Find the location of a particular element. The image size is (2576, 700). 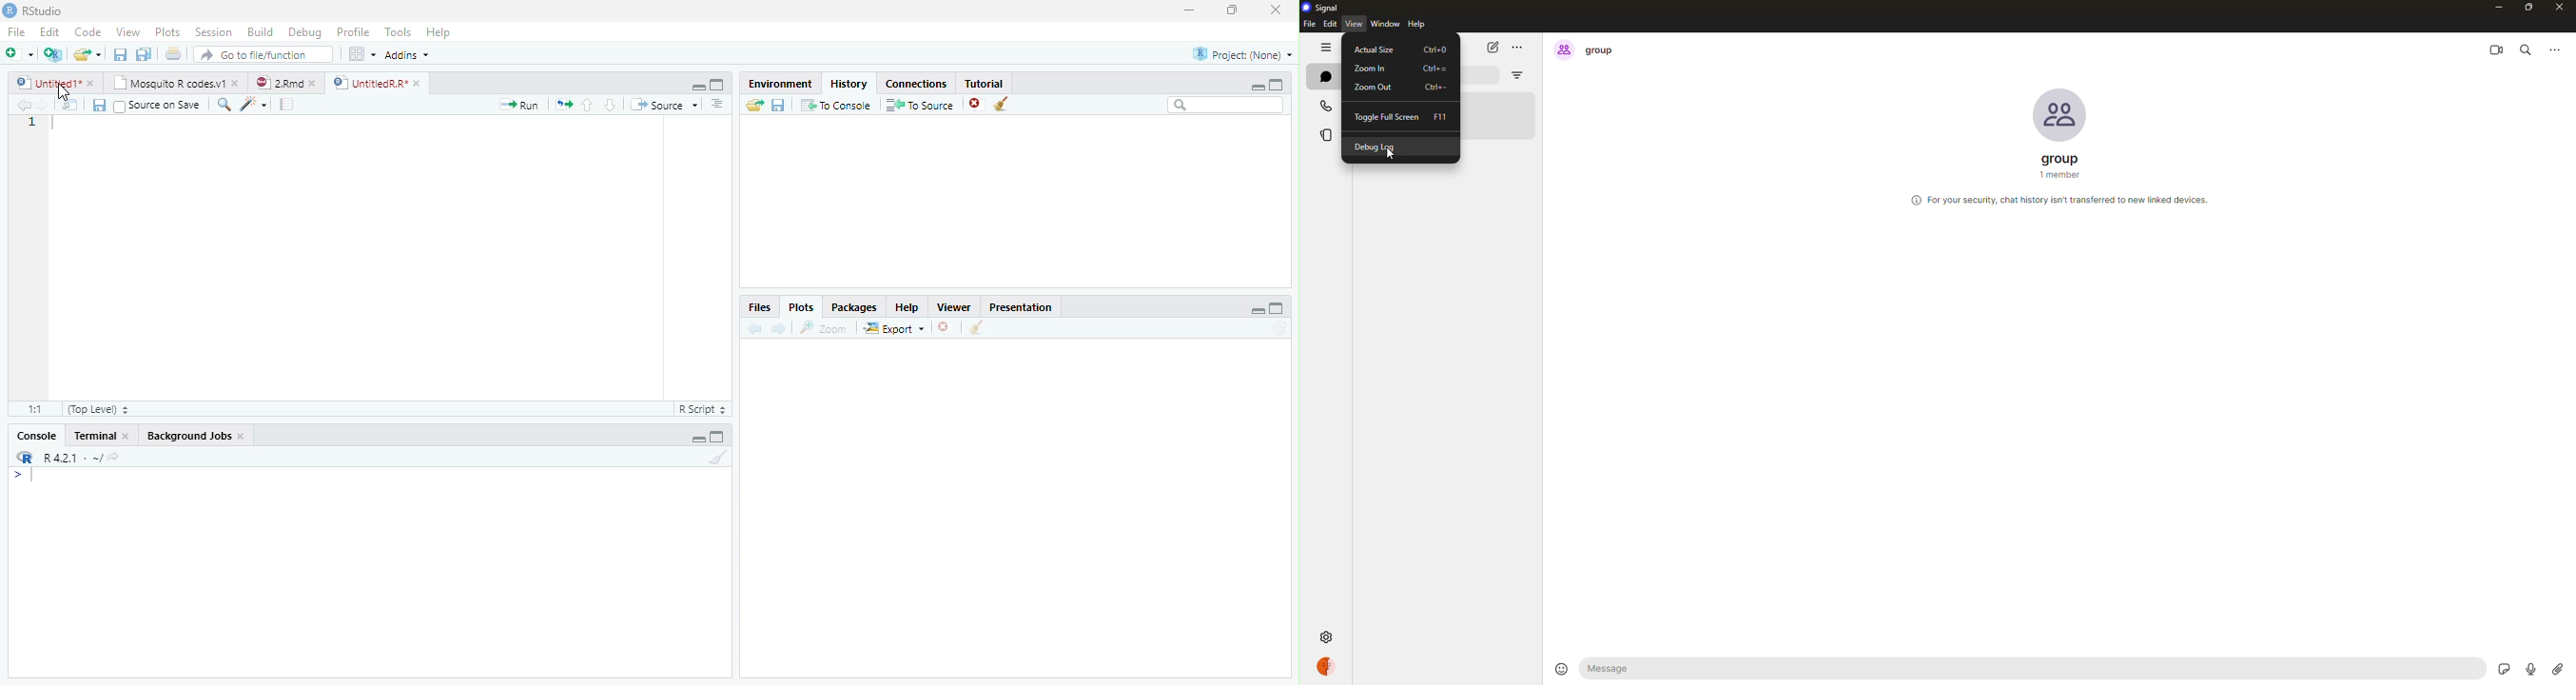

Next is located at coordinates (44, 105).